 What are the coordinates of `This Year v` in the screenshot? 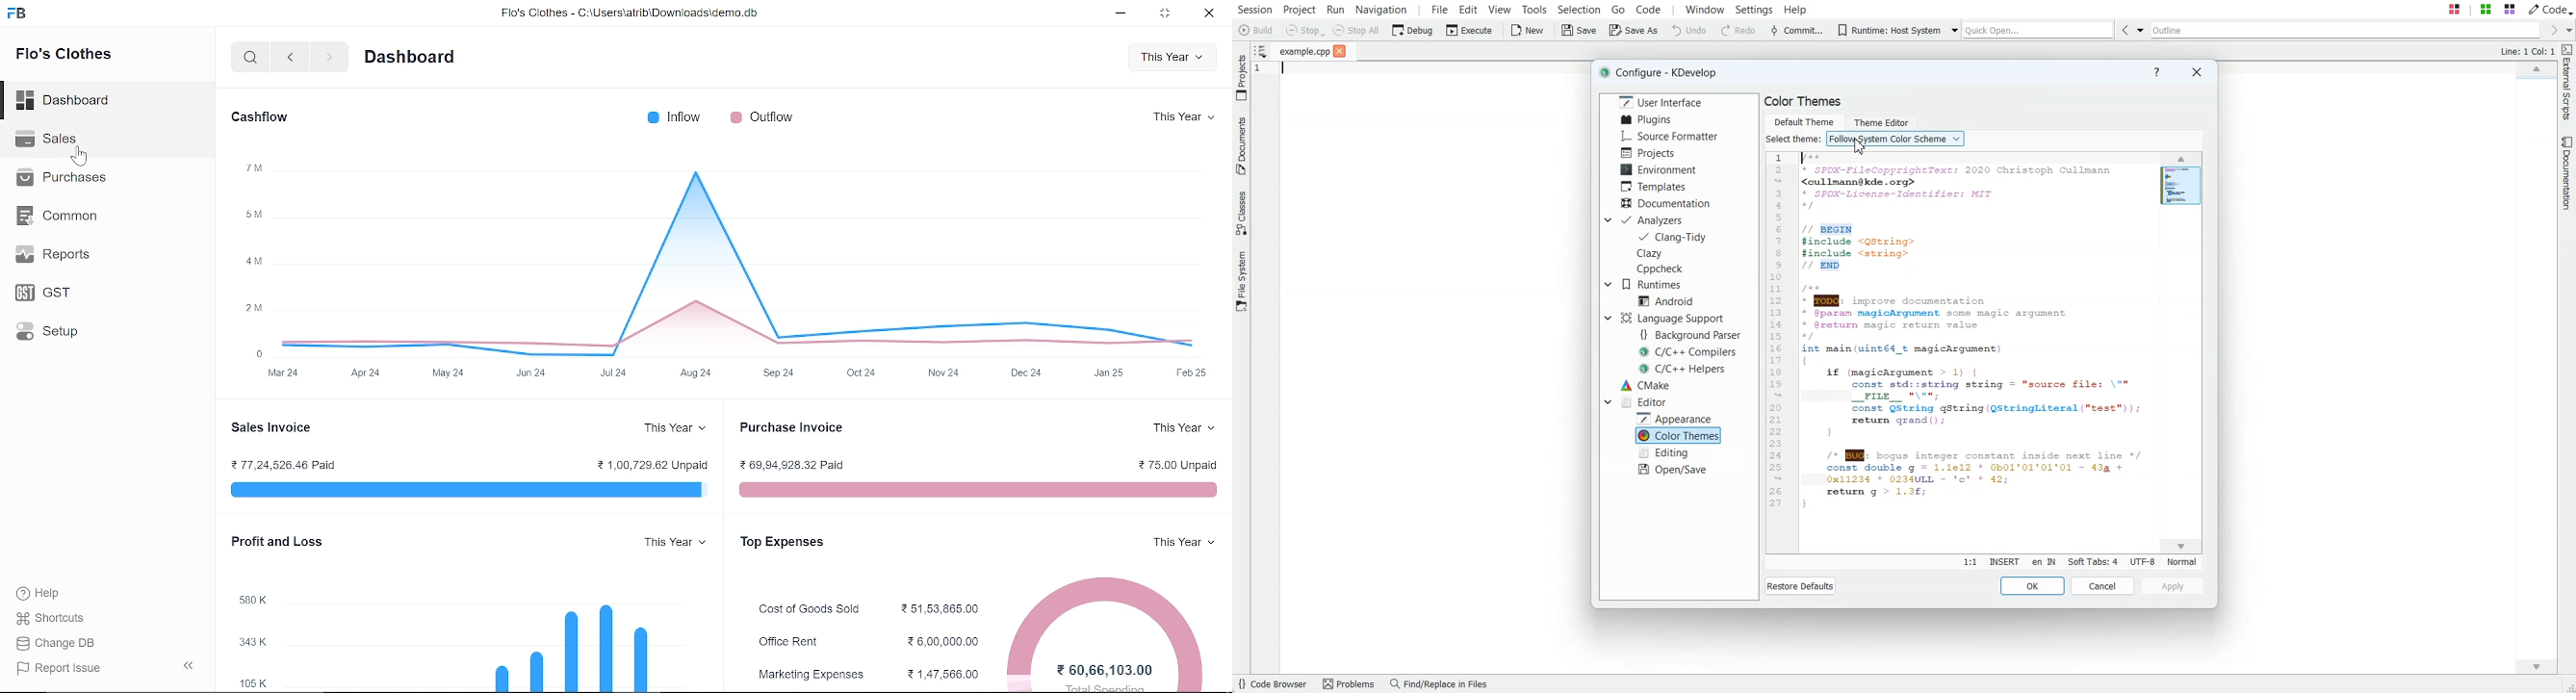 It's located at (673, 543).